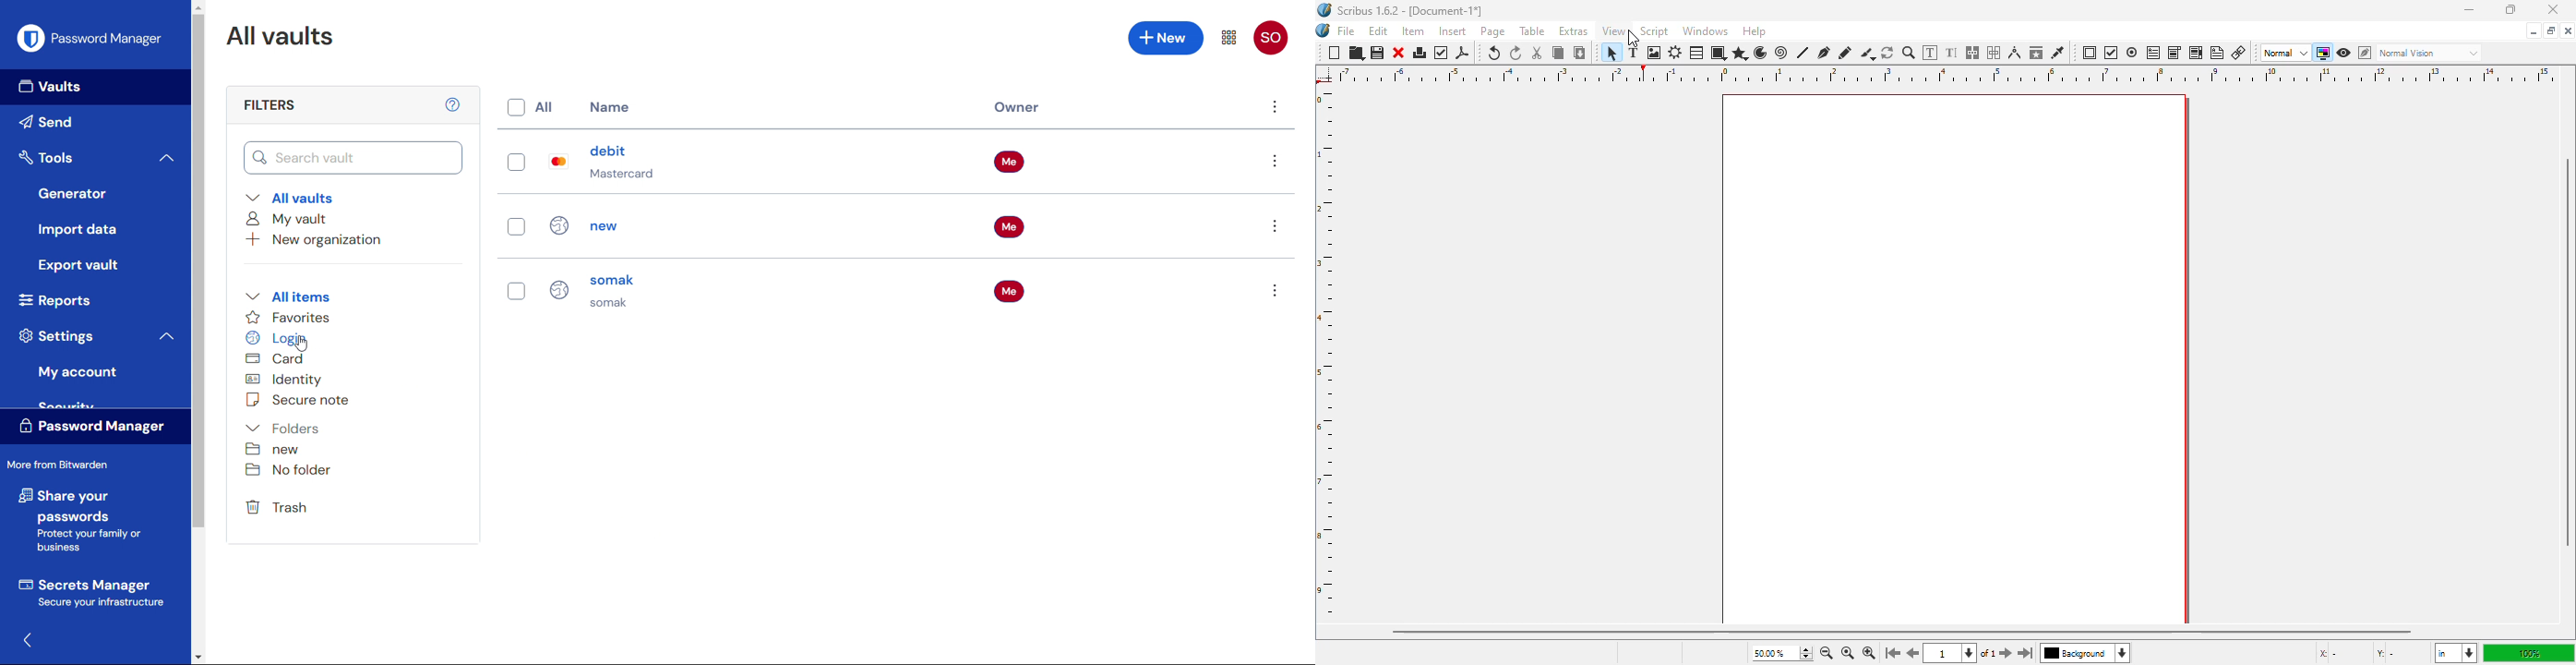  I want to click on zoom out , so click(1826, 653).